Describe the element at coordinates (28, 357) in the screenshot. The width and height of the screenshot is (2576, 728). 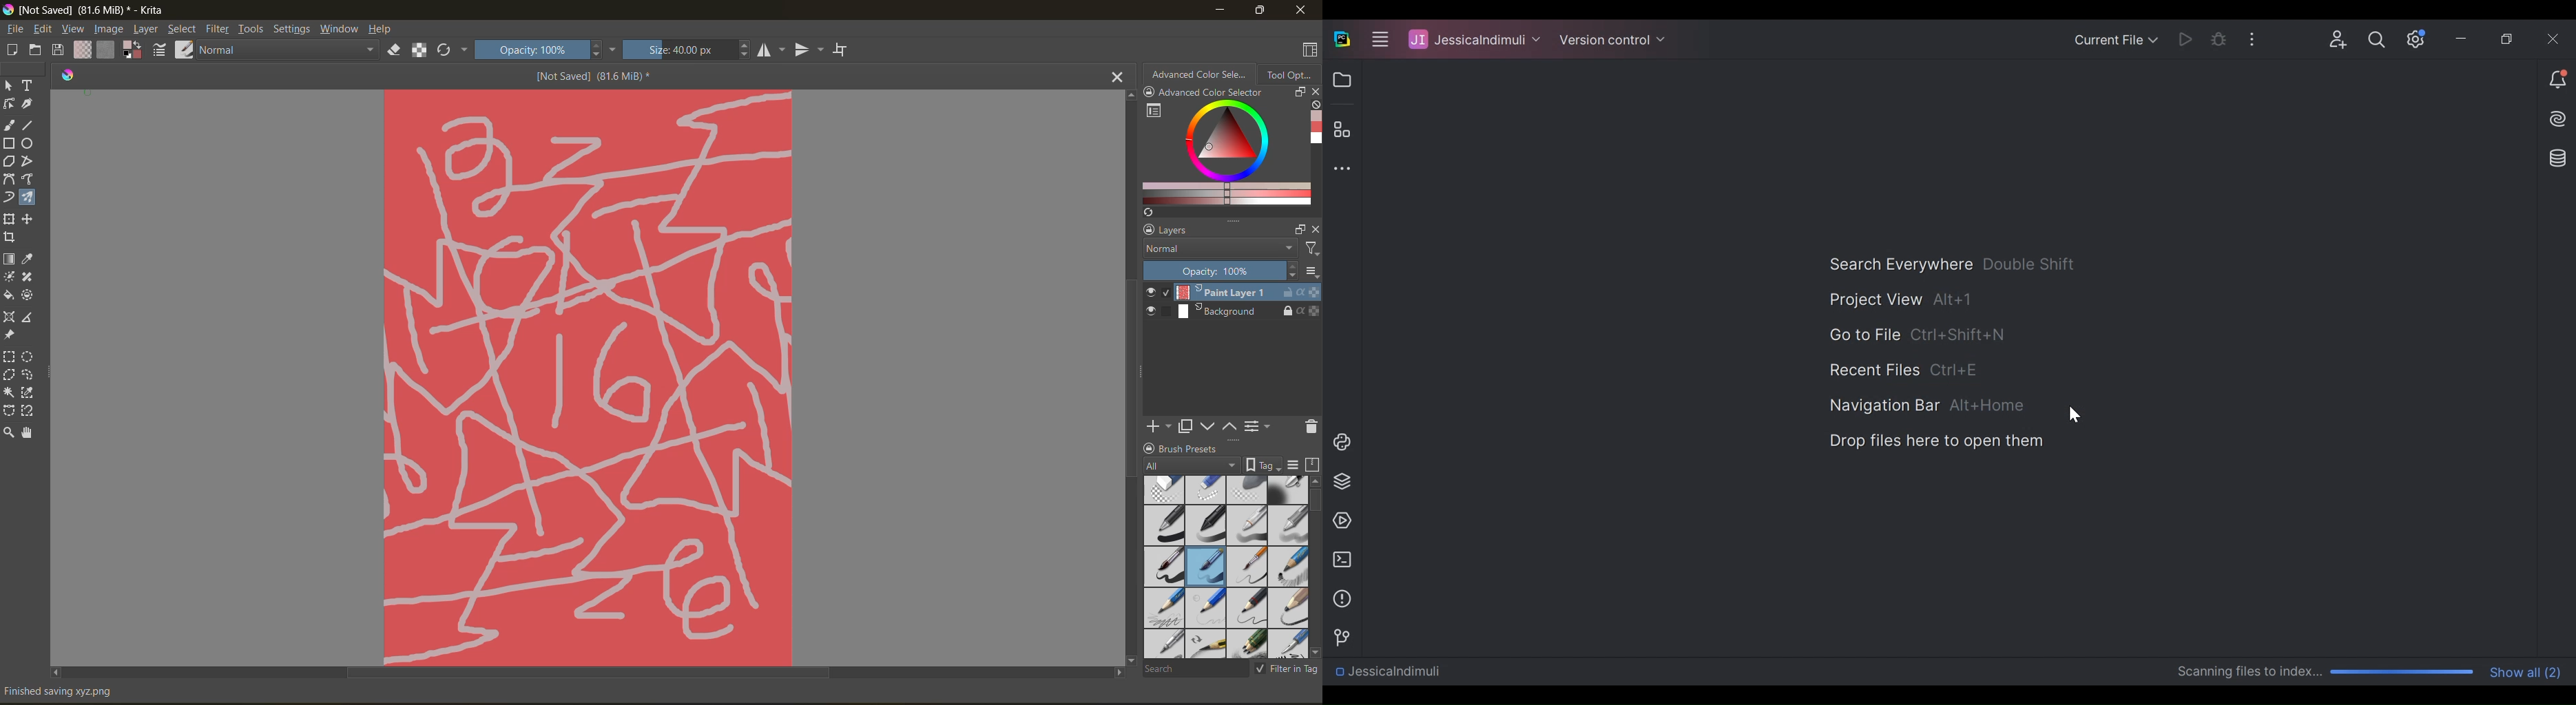
I see `tool` at that location.